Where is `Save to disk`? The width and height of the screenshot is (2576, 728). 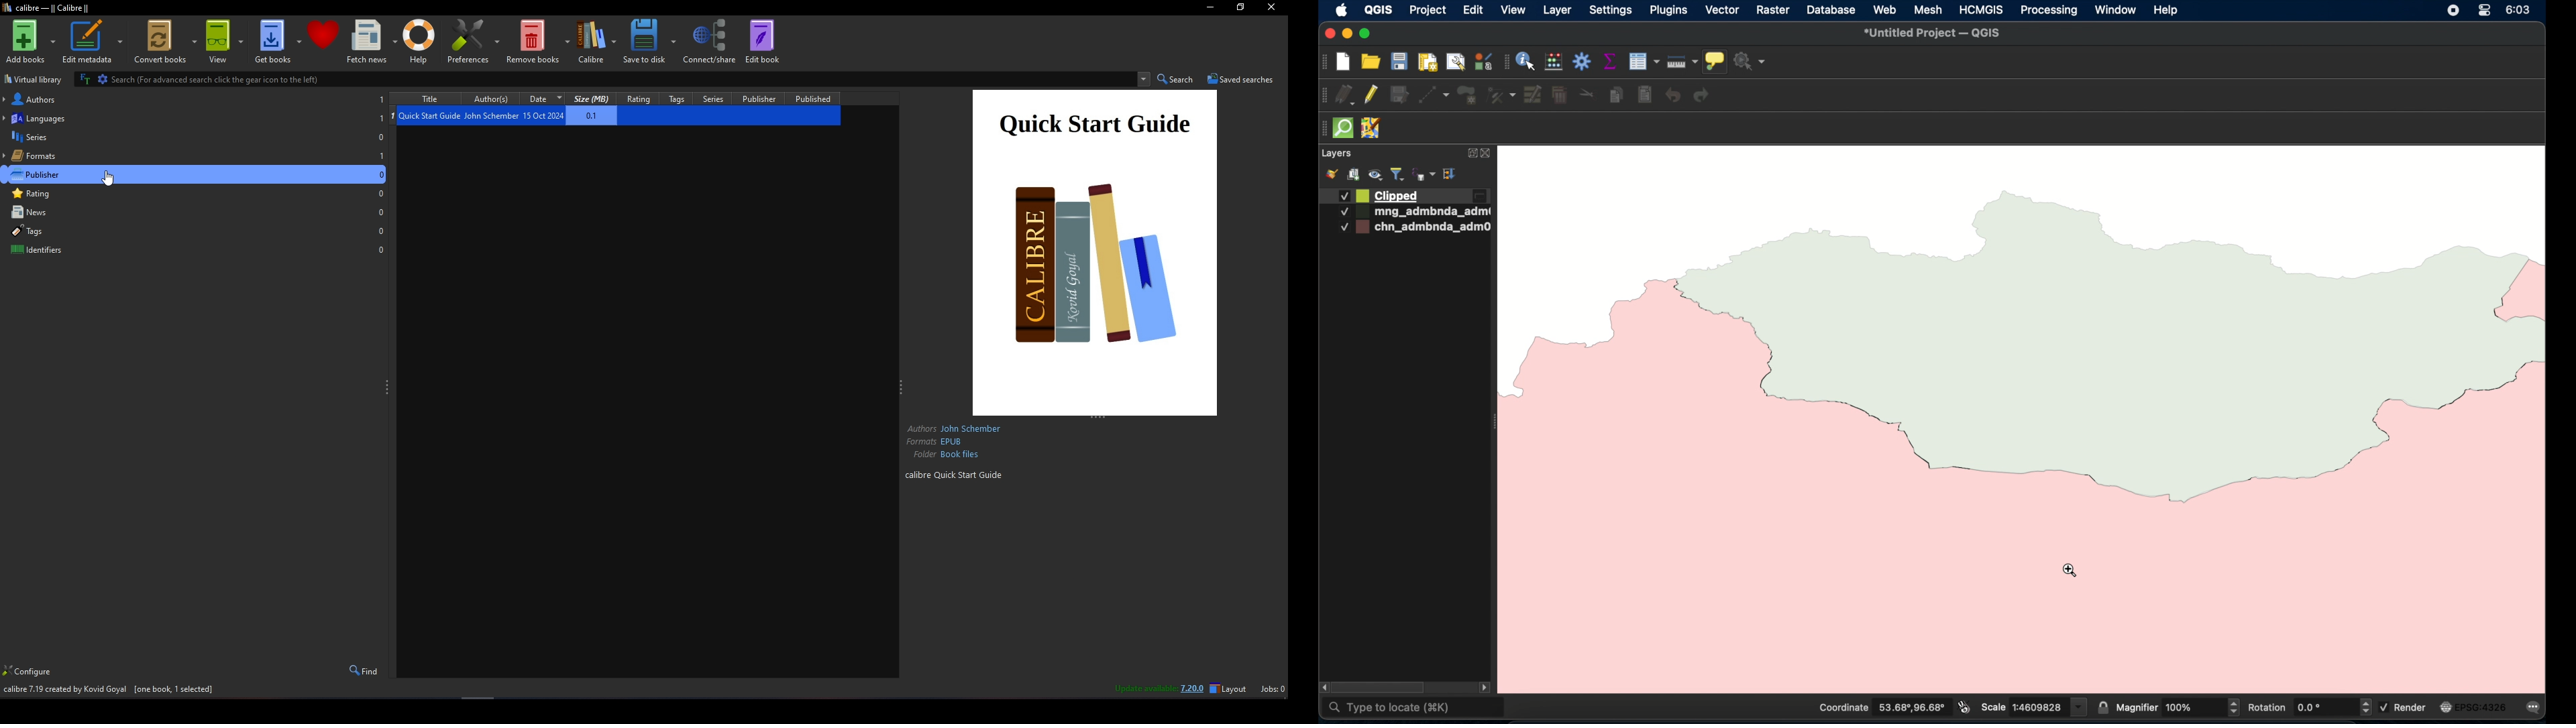 Save to disk is located at coordinates (648, 40).